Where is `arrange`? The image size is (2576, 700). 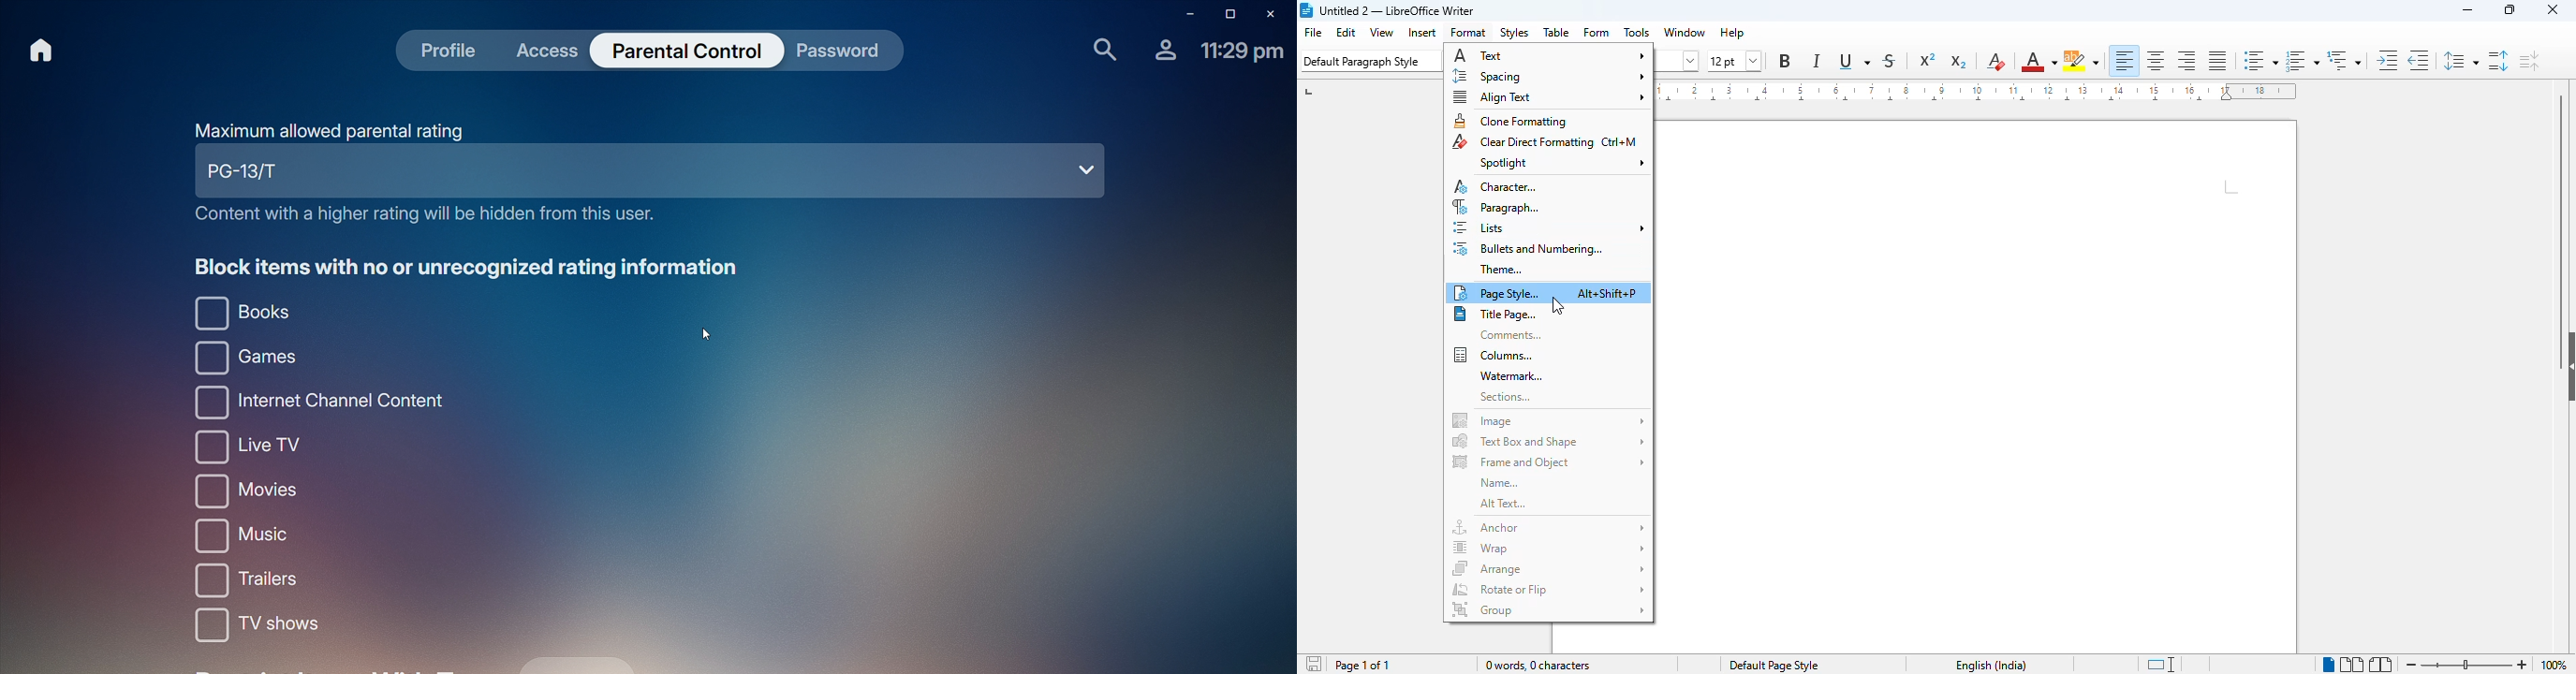 arrange is located at coordinates (1549, 567).